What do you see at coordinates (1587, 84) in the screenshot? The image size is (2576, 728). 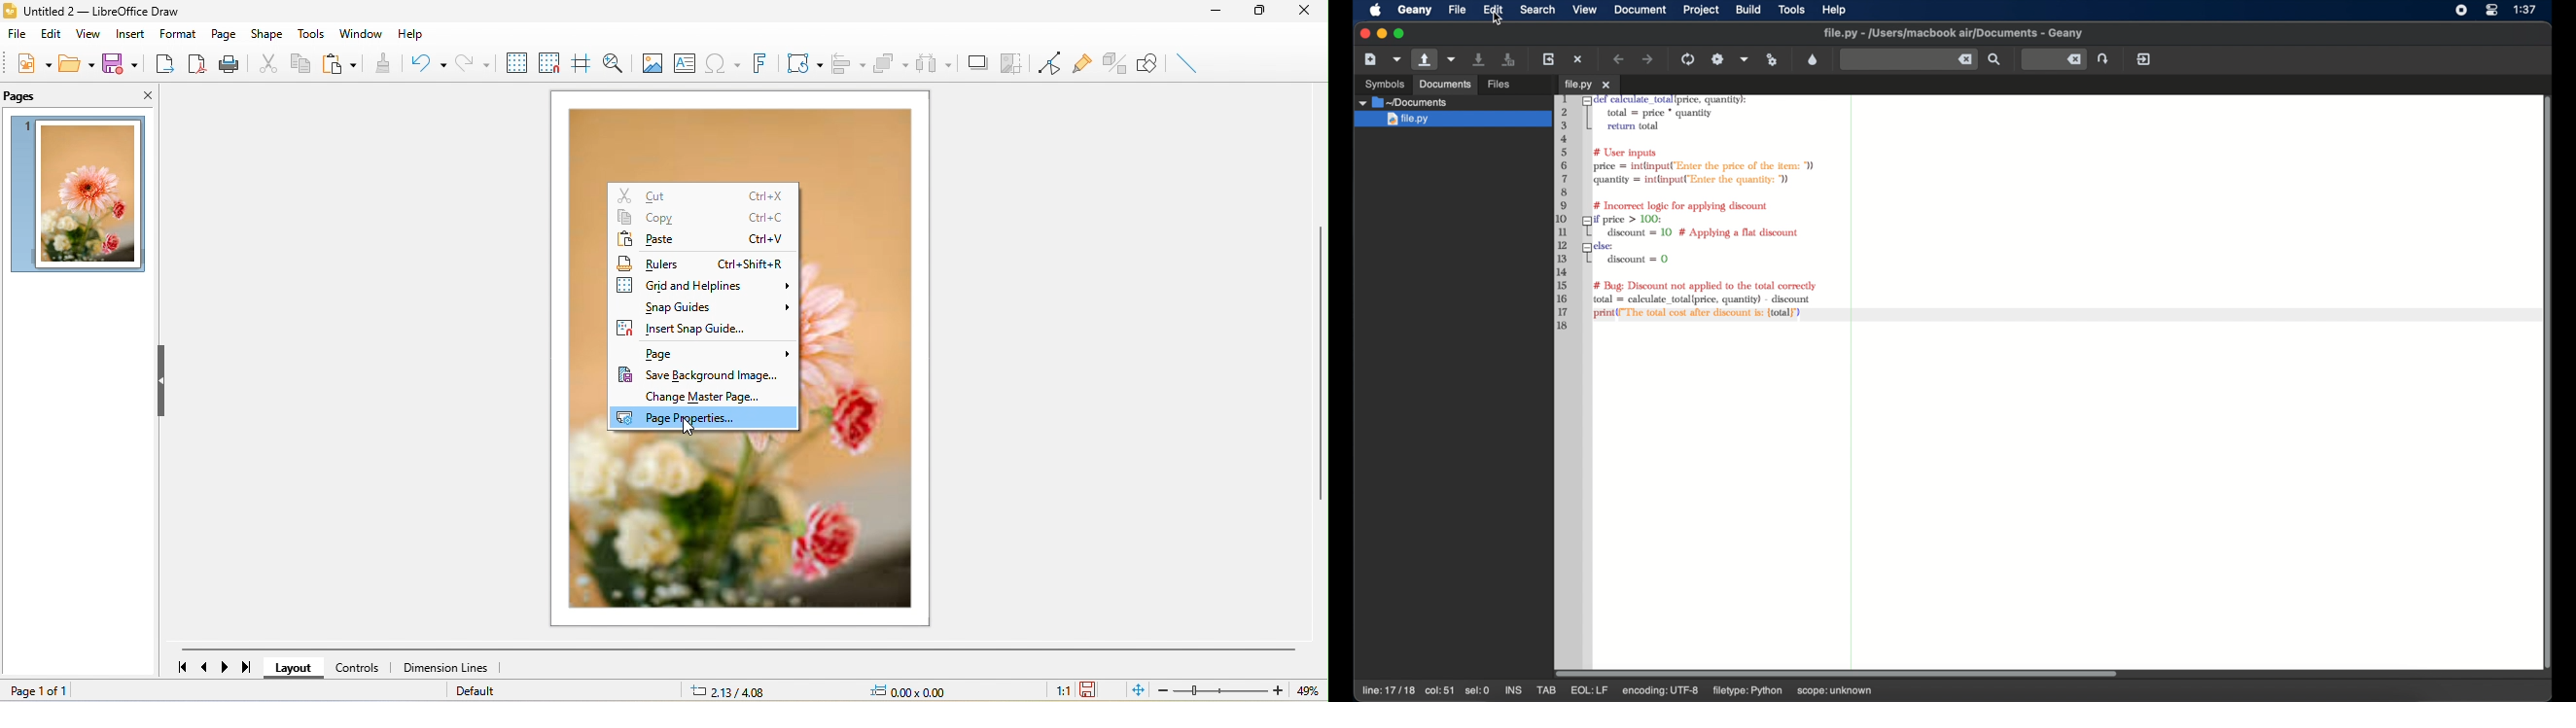 I see `file.py` at bounding box center [1587, 84].